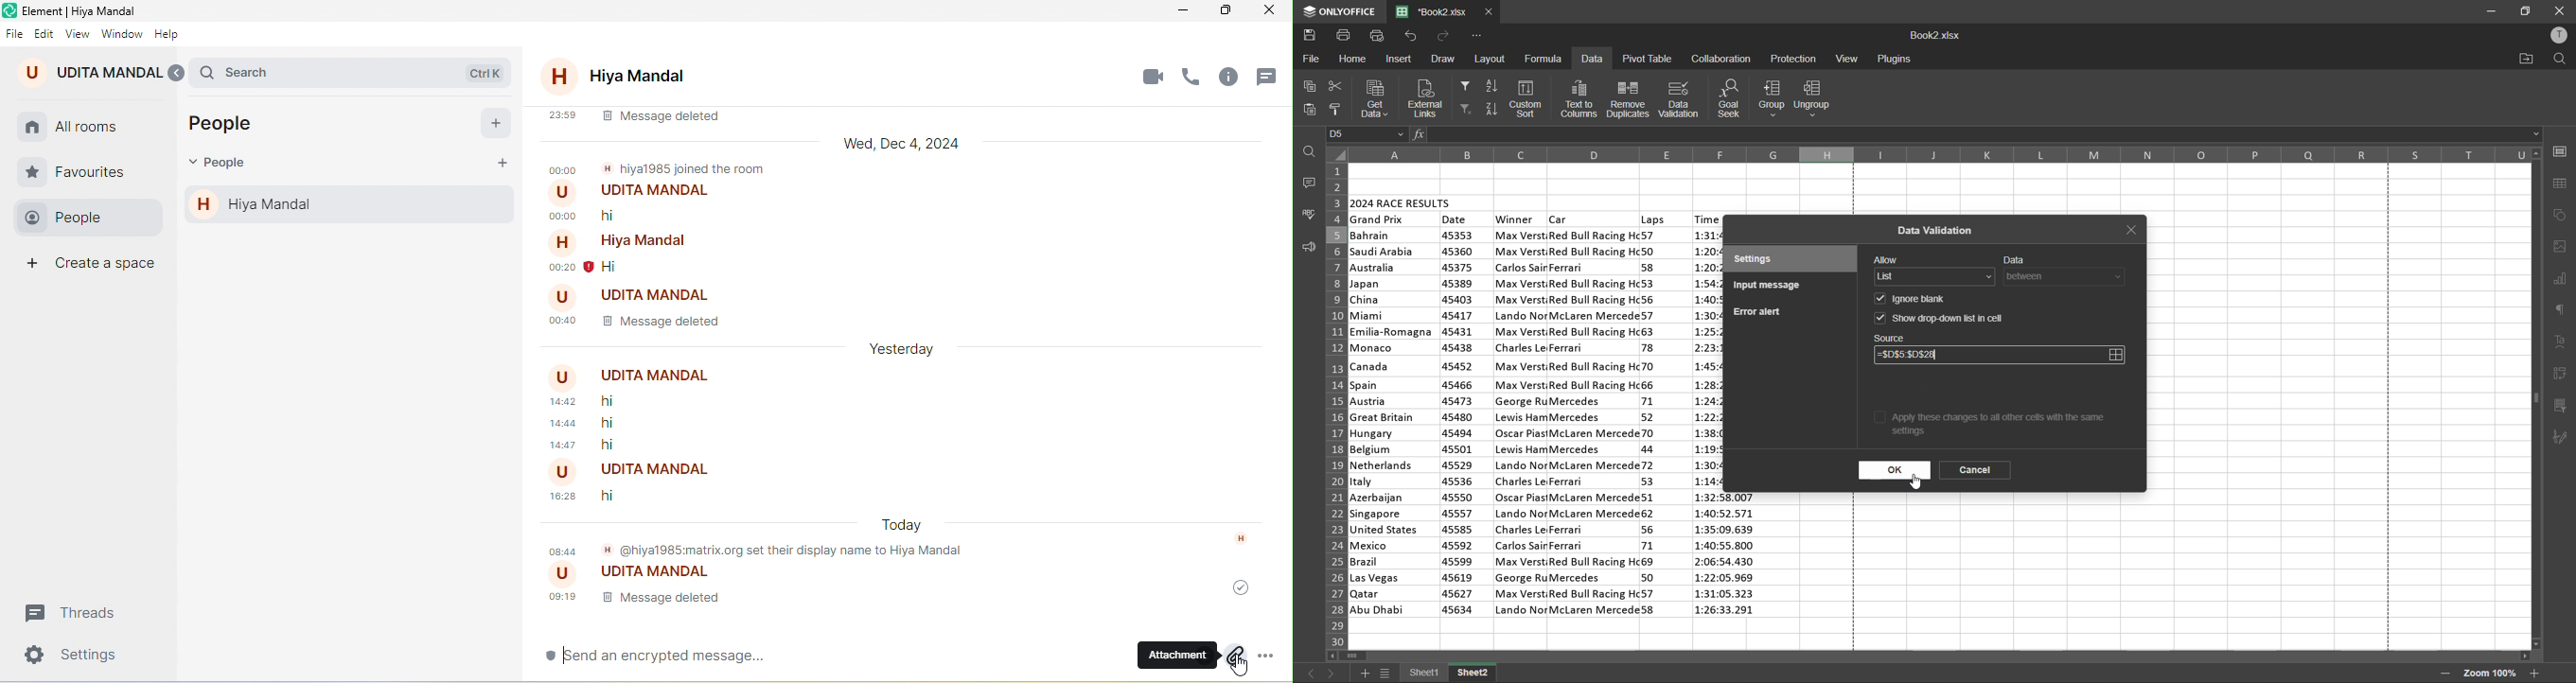 The height and width of the screenshot is (700, 2576). I want to click on winner, so click(1515, 219).